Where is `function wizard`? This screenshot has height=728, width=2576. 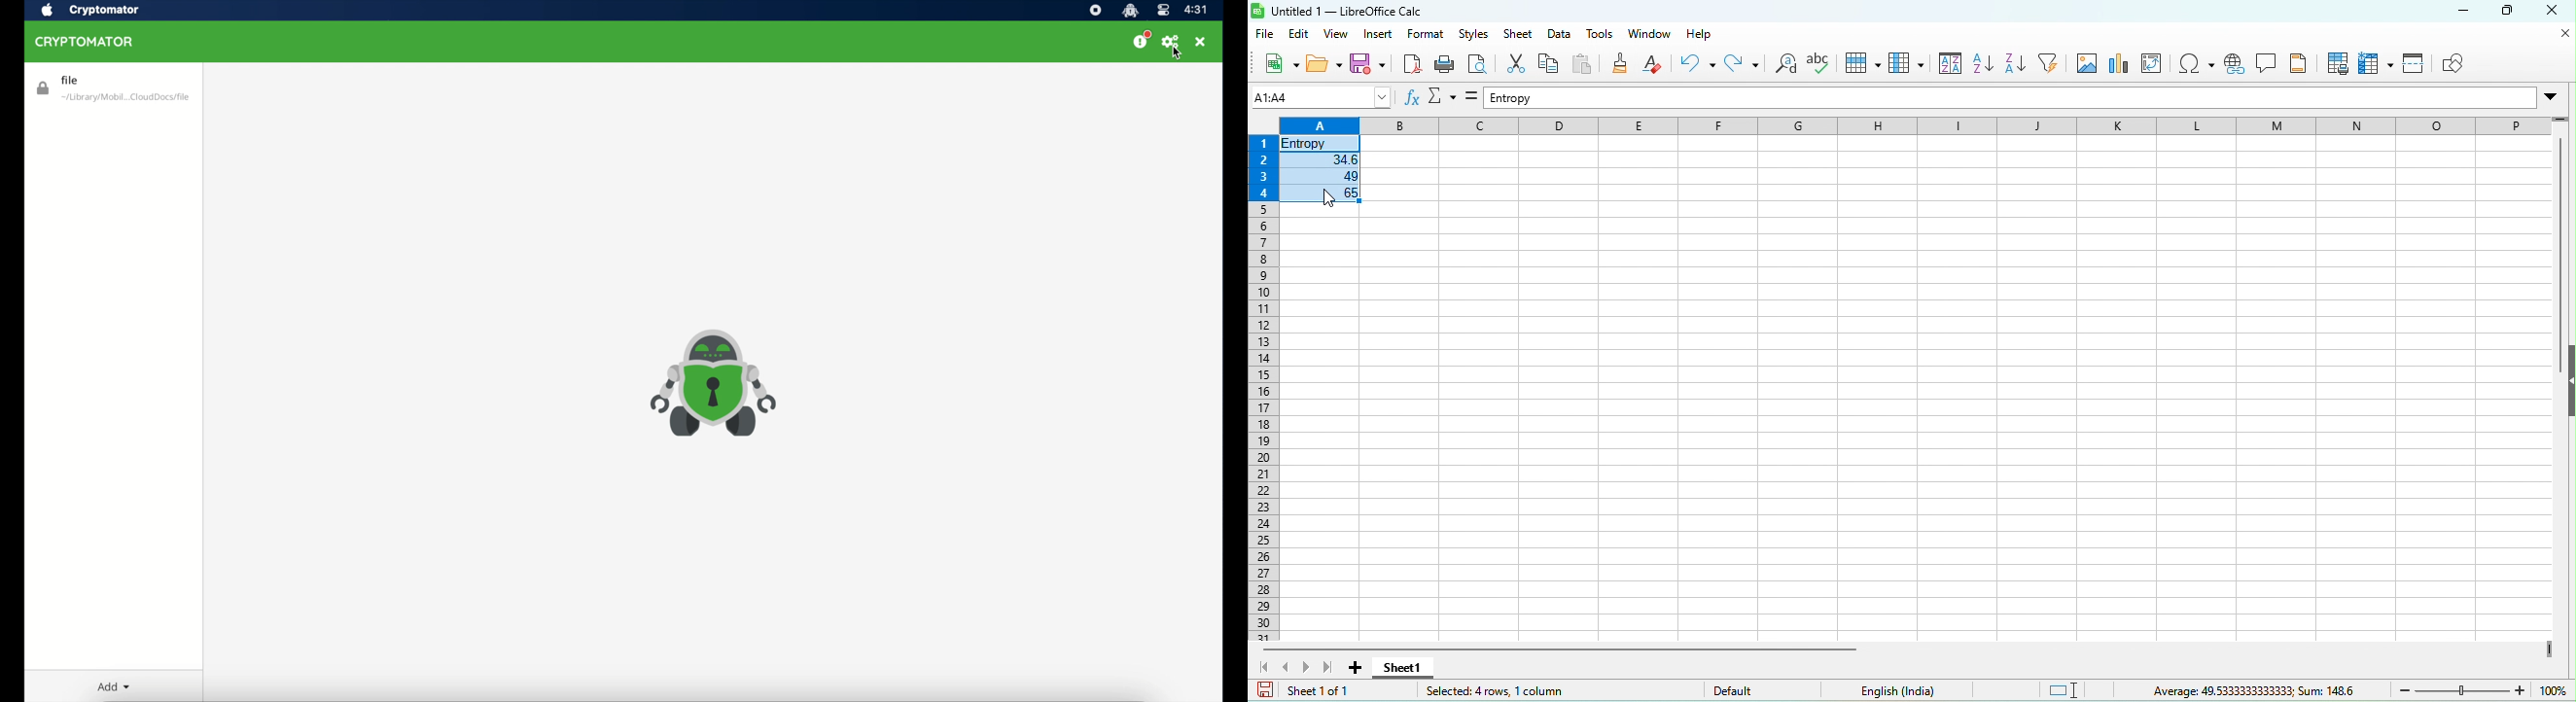
function wizard is located at coordinates (1411, 98).